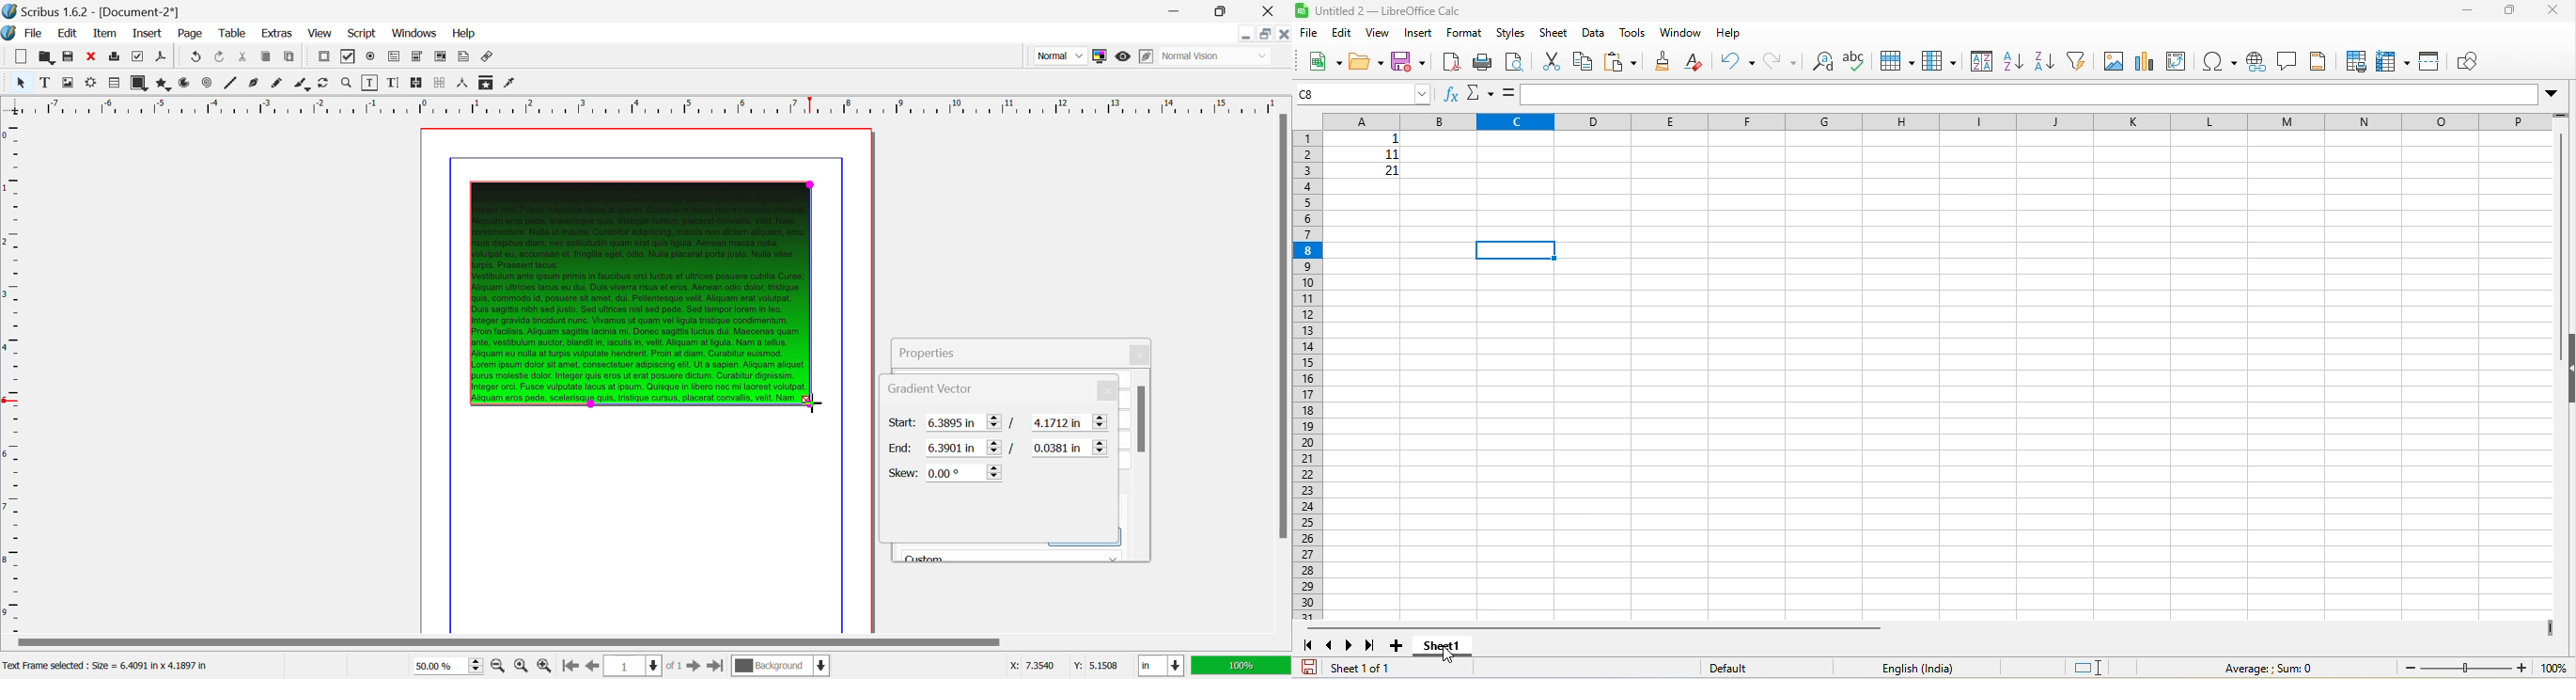  Describe the element at coordinates (2043, 60) in the screenshot. I see `sort descending` at that location.